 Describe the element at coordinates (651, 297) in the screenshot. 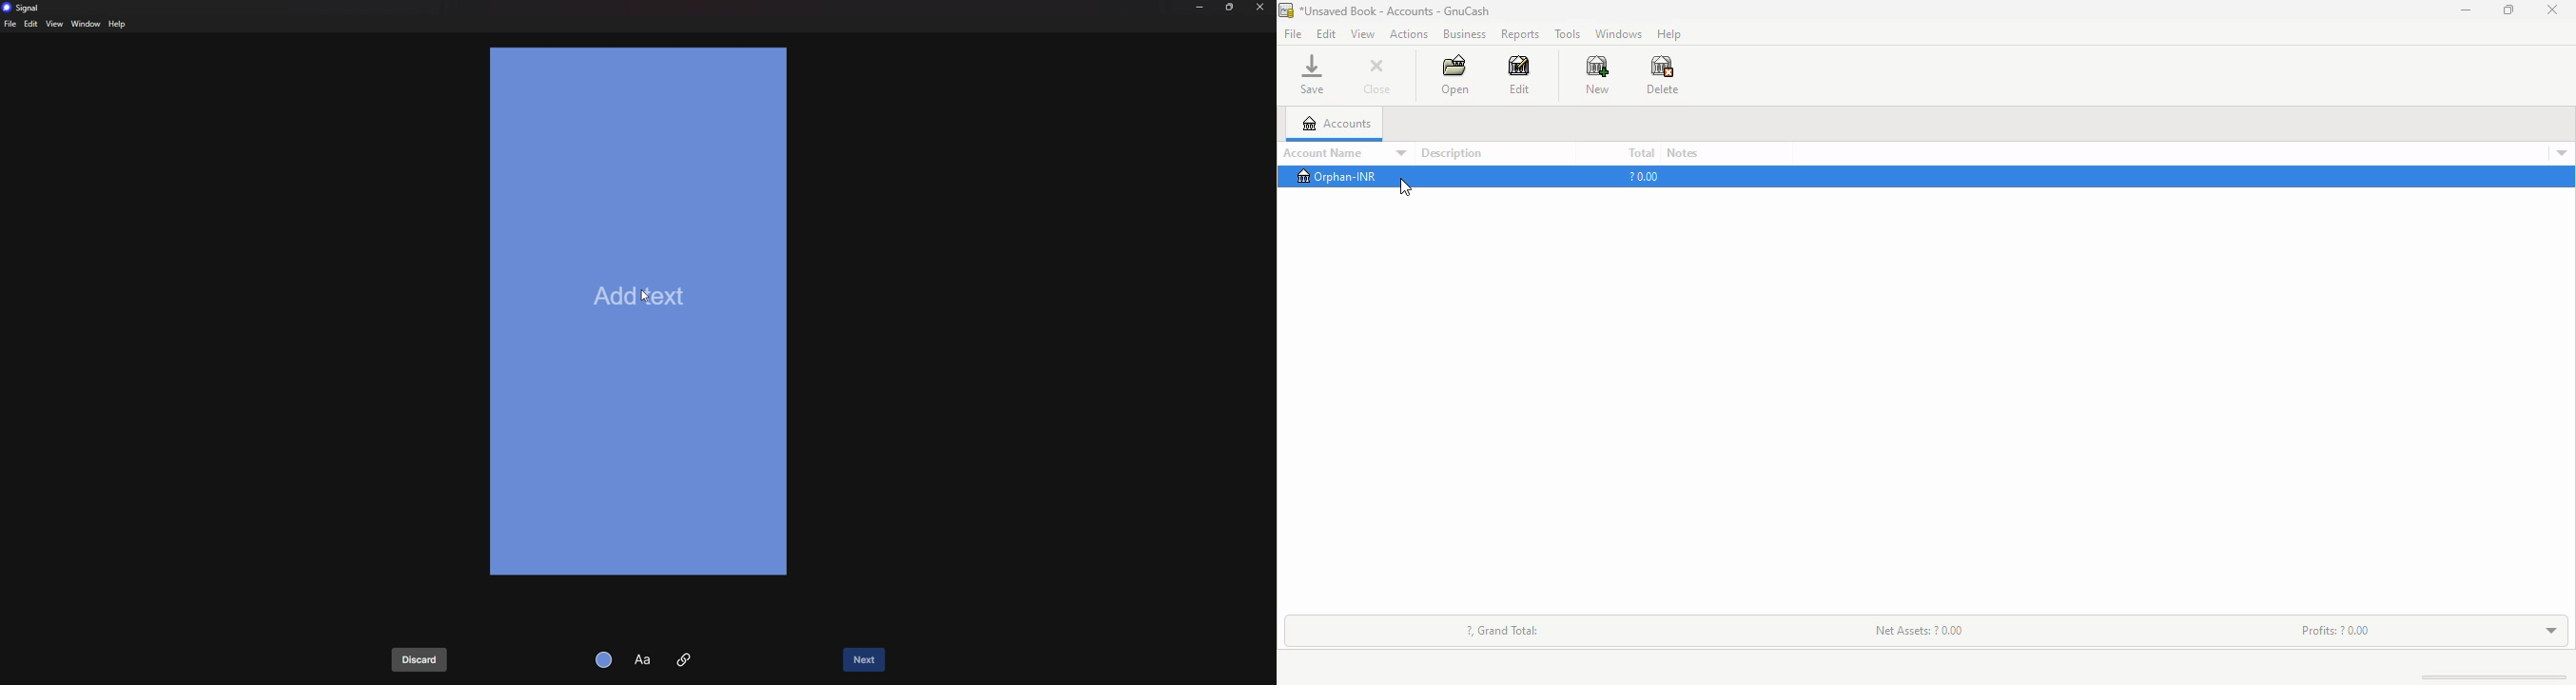

I see `add text` at that location.